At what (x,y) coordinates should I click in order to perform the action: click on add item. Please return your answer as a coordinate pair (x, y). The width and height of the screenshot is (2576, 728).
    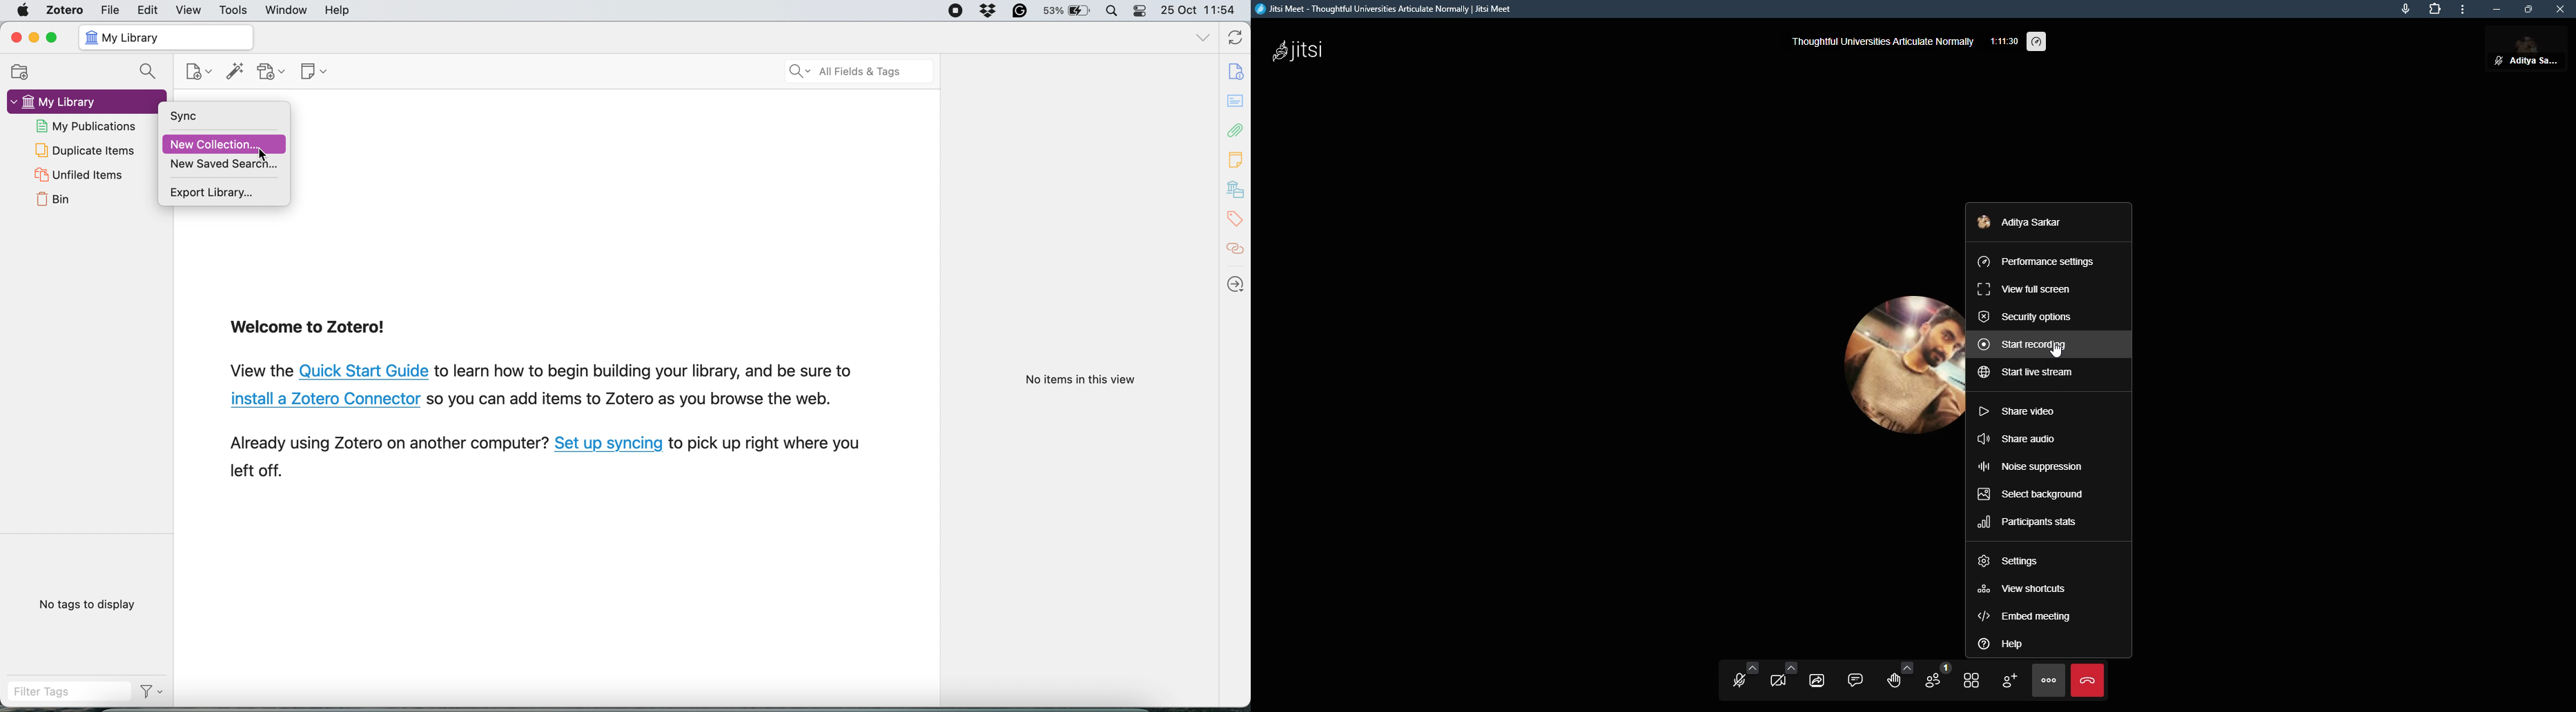
    Looking at the image, I should click on (233, 71).